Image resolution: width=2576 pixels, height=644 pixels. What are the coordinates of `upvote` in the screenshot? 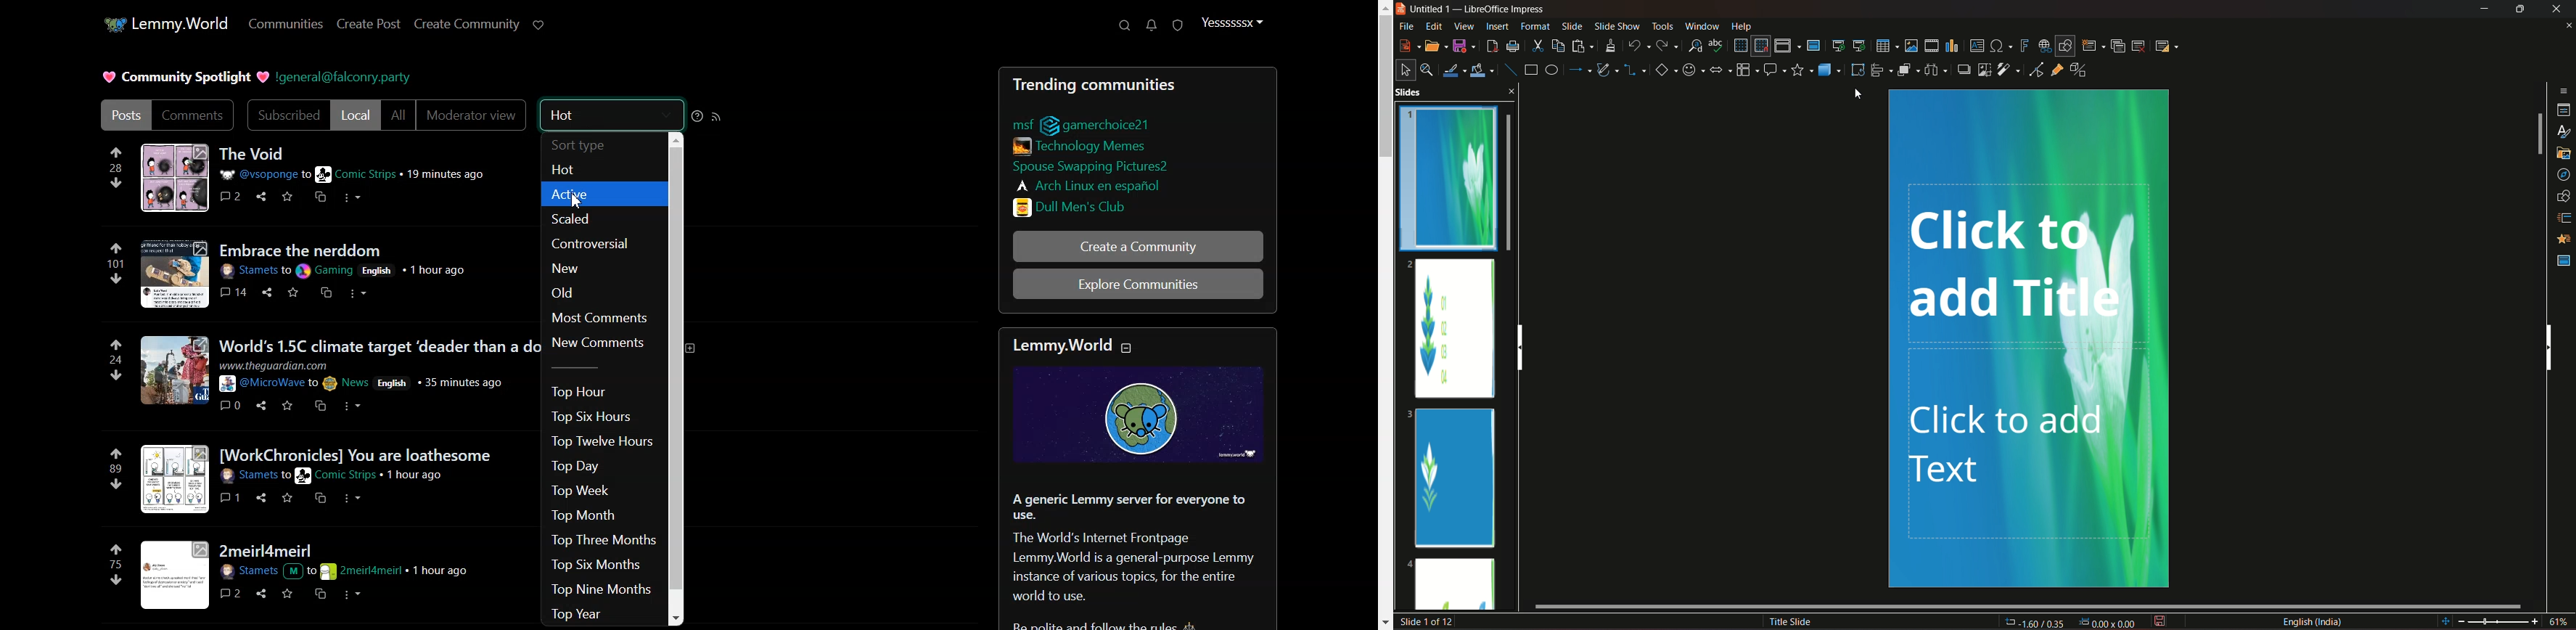 It's located at (115, 347).